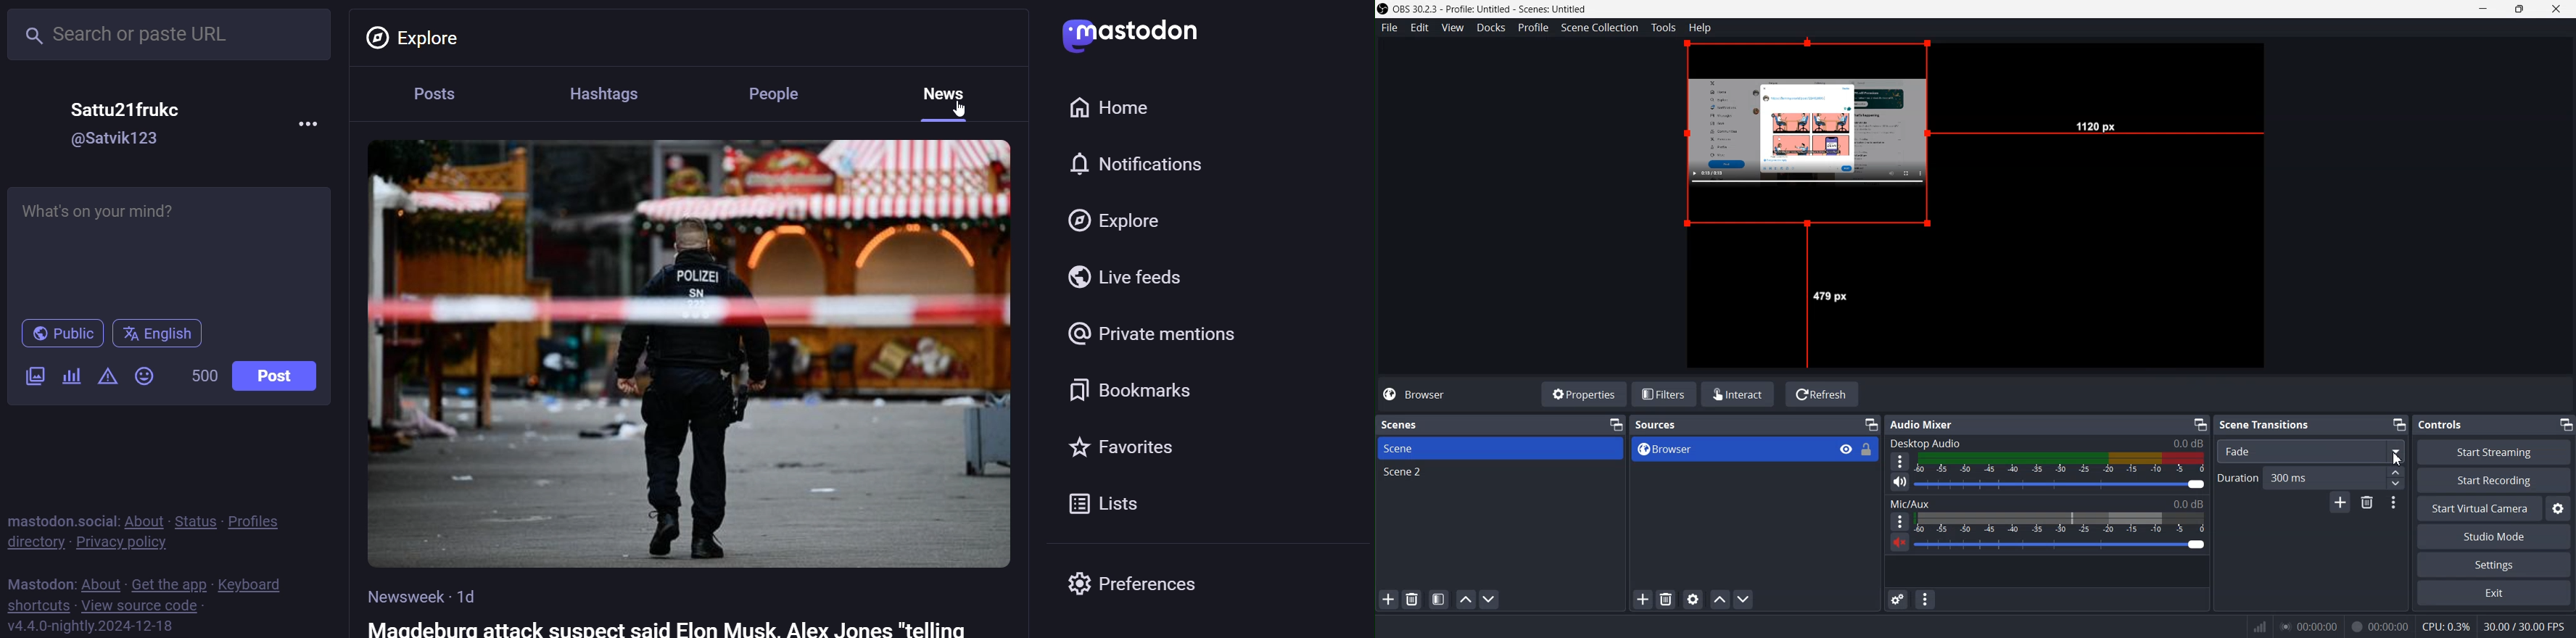  Describe the element at coordinates (2367, 502) in the screenshot. I see `Remove configurable transition` at that location.